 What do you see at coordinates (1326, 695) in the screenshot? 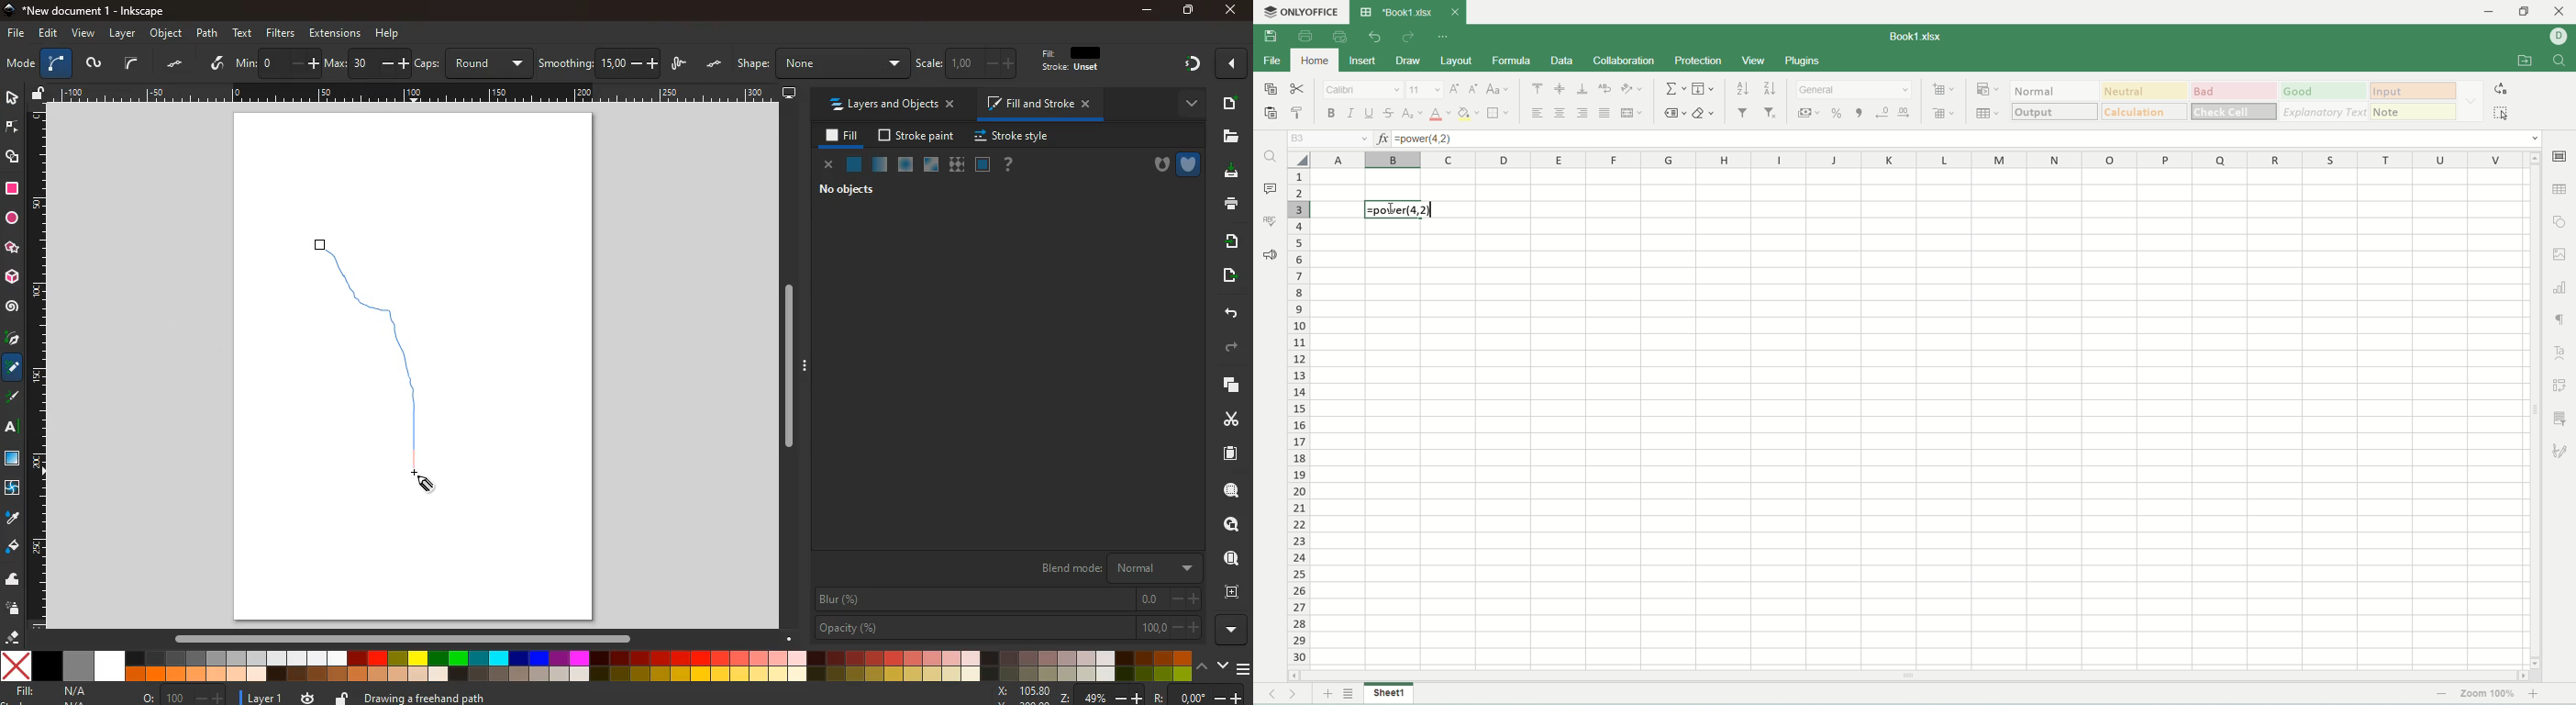
I see `new sheet` at bounding box center [1326, 695].